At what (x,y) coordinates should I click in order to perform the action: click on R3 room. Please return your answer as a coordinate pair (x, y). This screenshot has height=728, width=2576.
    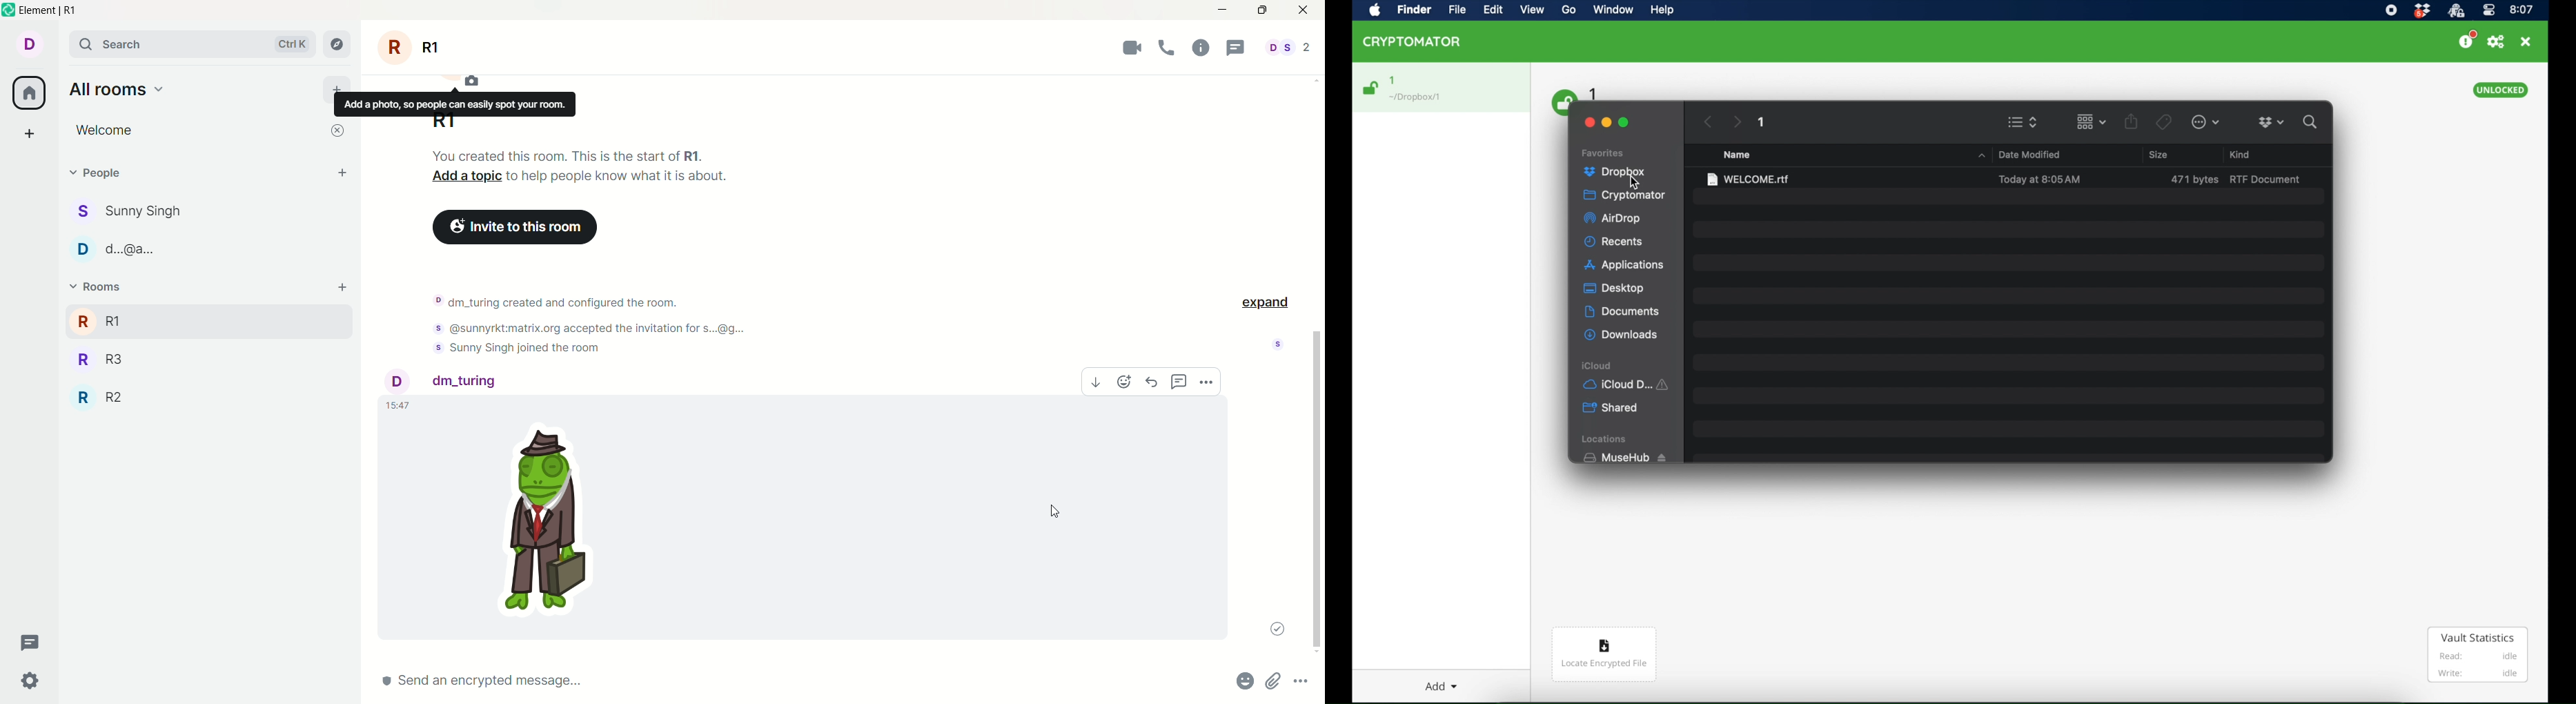
    Looking at the image, I should click on (101, 360).